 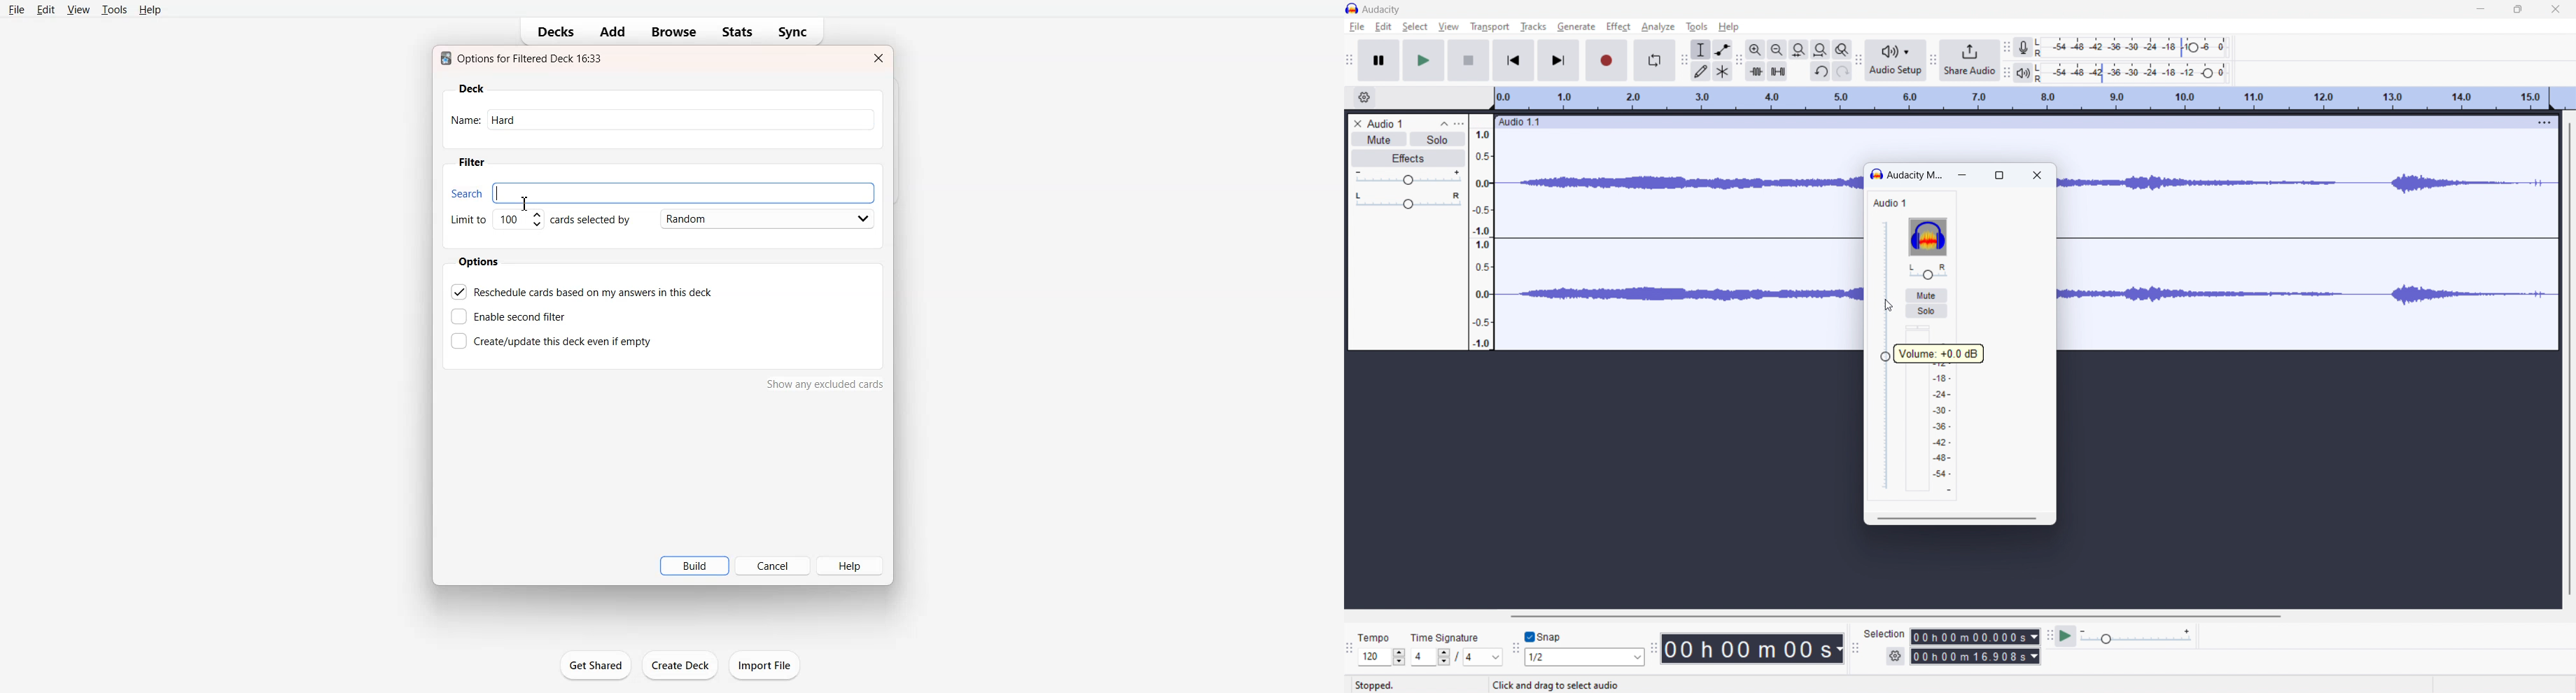 I want to click on selection toolbar, so click(x=1855, y=648).